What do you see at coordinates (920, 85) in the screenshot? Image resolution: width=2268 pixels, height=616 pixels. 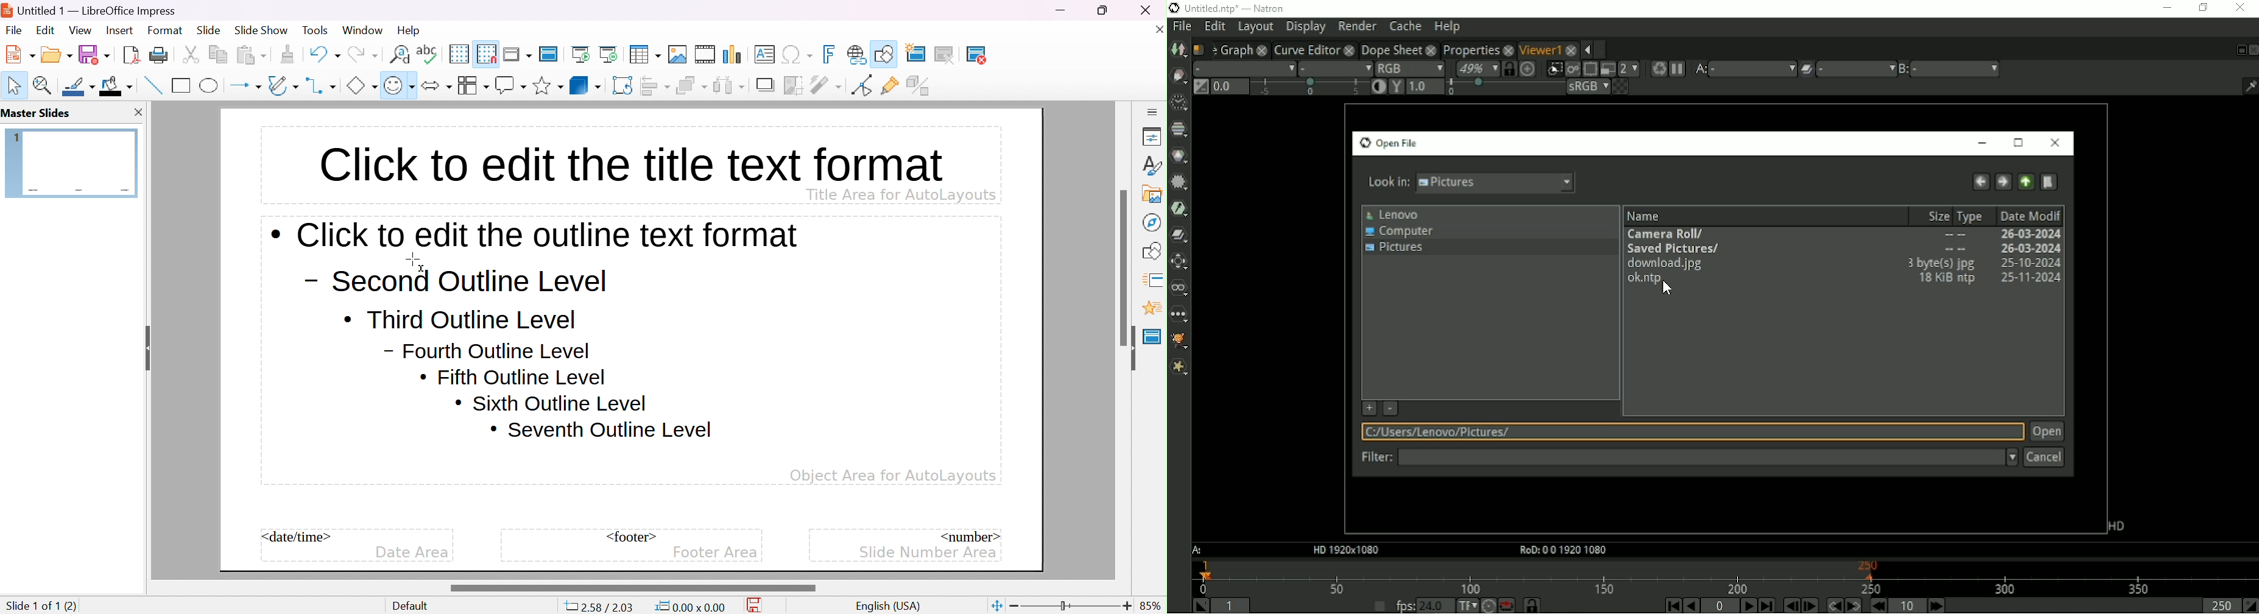 I see `toggle extrusion` at bounding box center [920, 85].